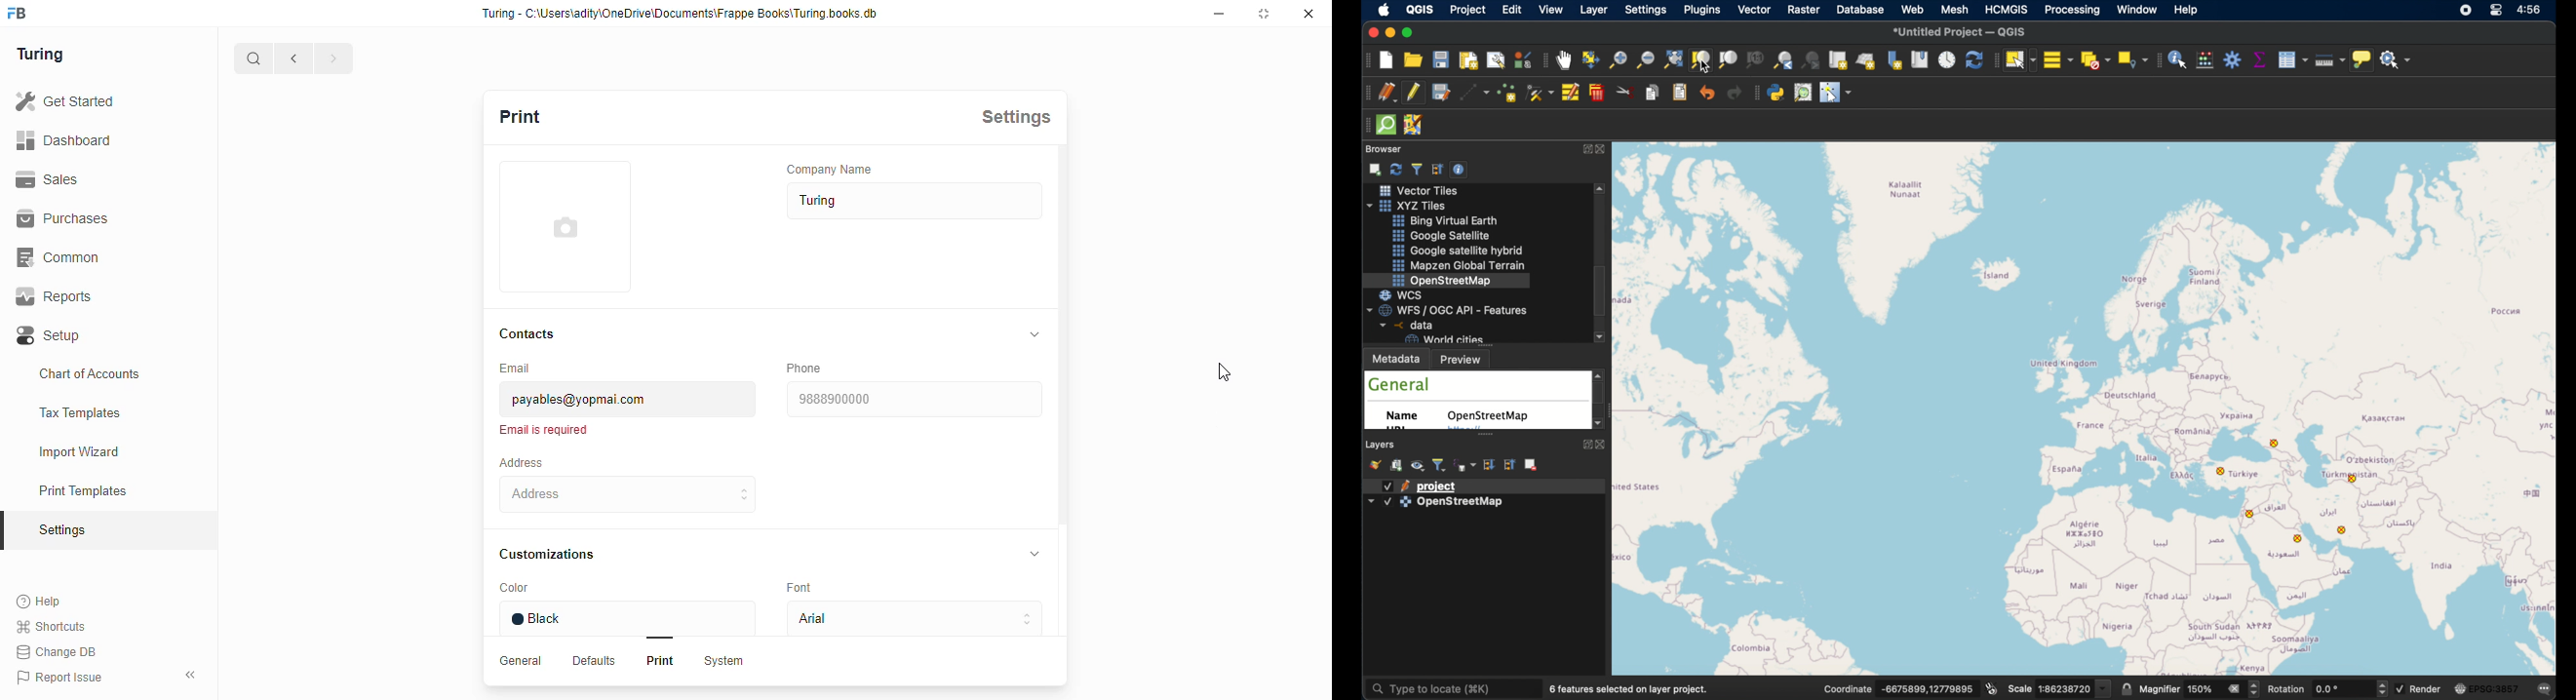 This screenshot has height=700, width=2576. Describe the element at coordinates (1476, 94) in the screenshot. I see `digitize with segment` at that location.